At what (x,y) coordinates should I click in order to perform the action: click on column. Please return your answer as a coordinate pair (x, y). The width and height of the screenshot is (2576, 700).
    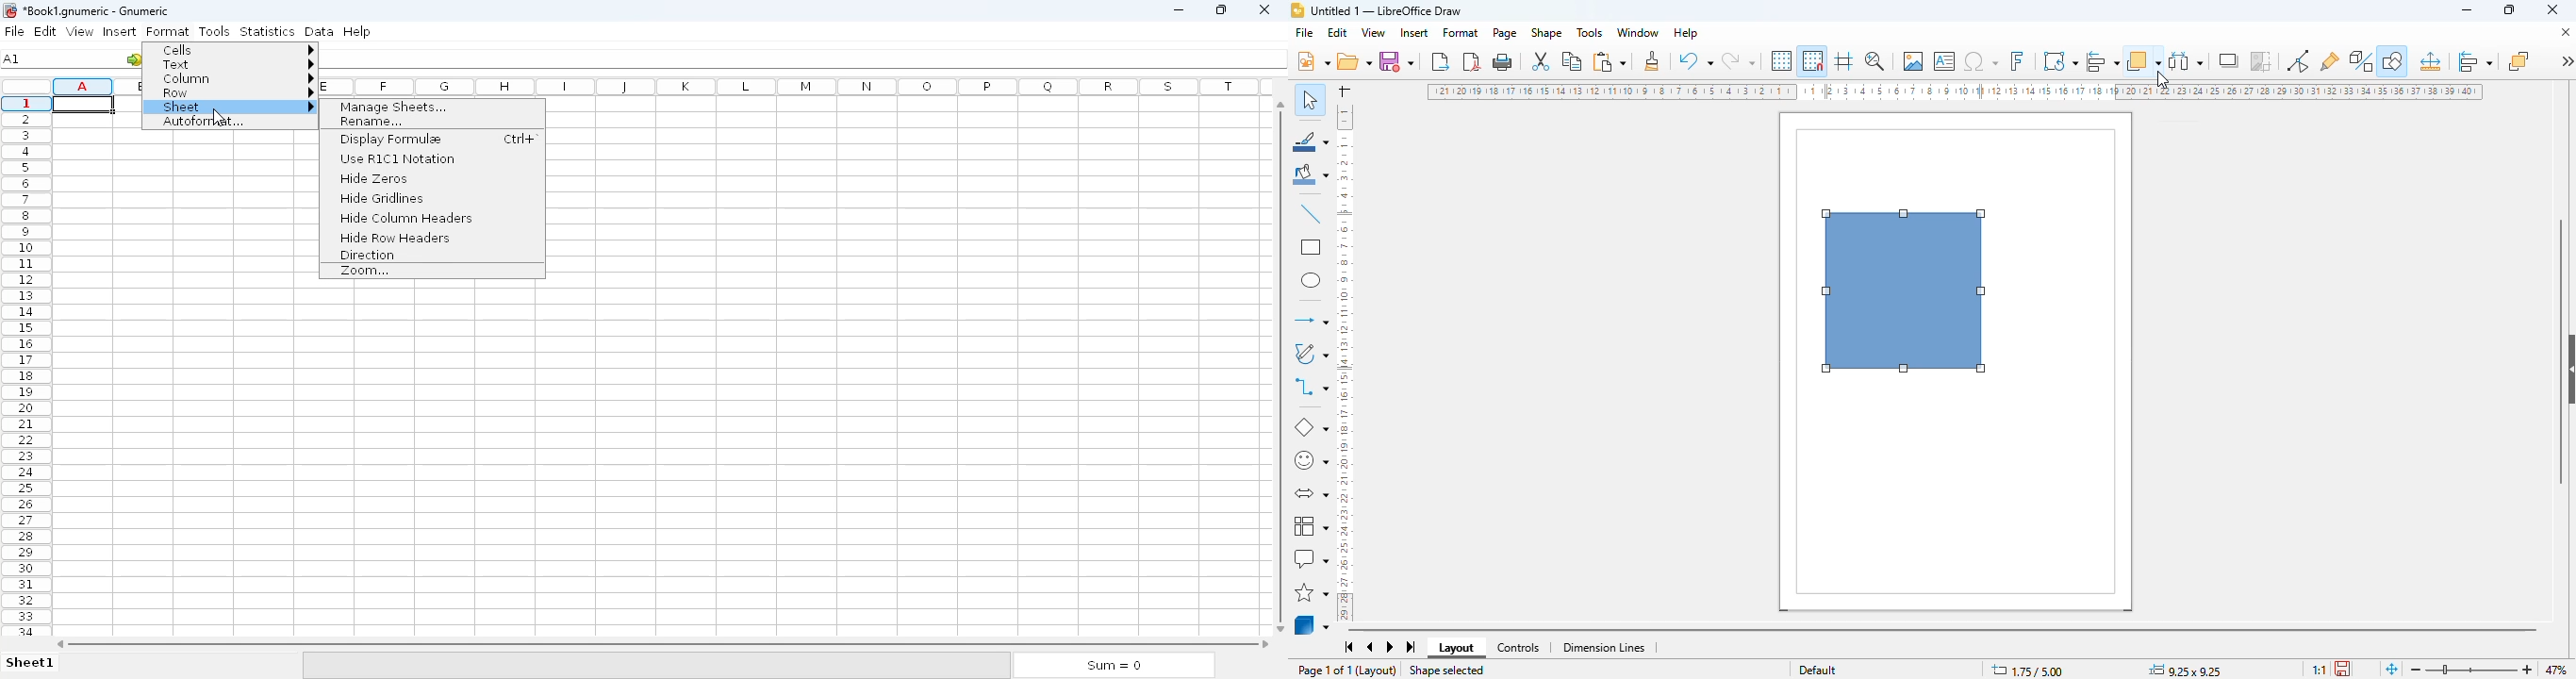
    Looking at the image, I should click on (235, 78).